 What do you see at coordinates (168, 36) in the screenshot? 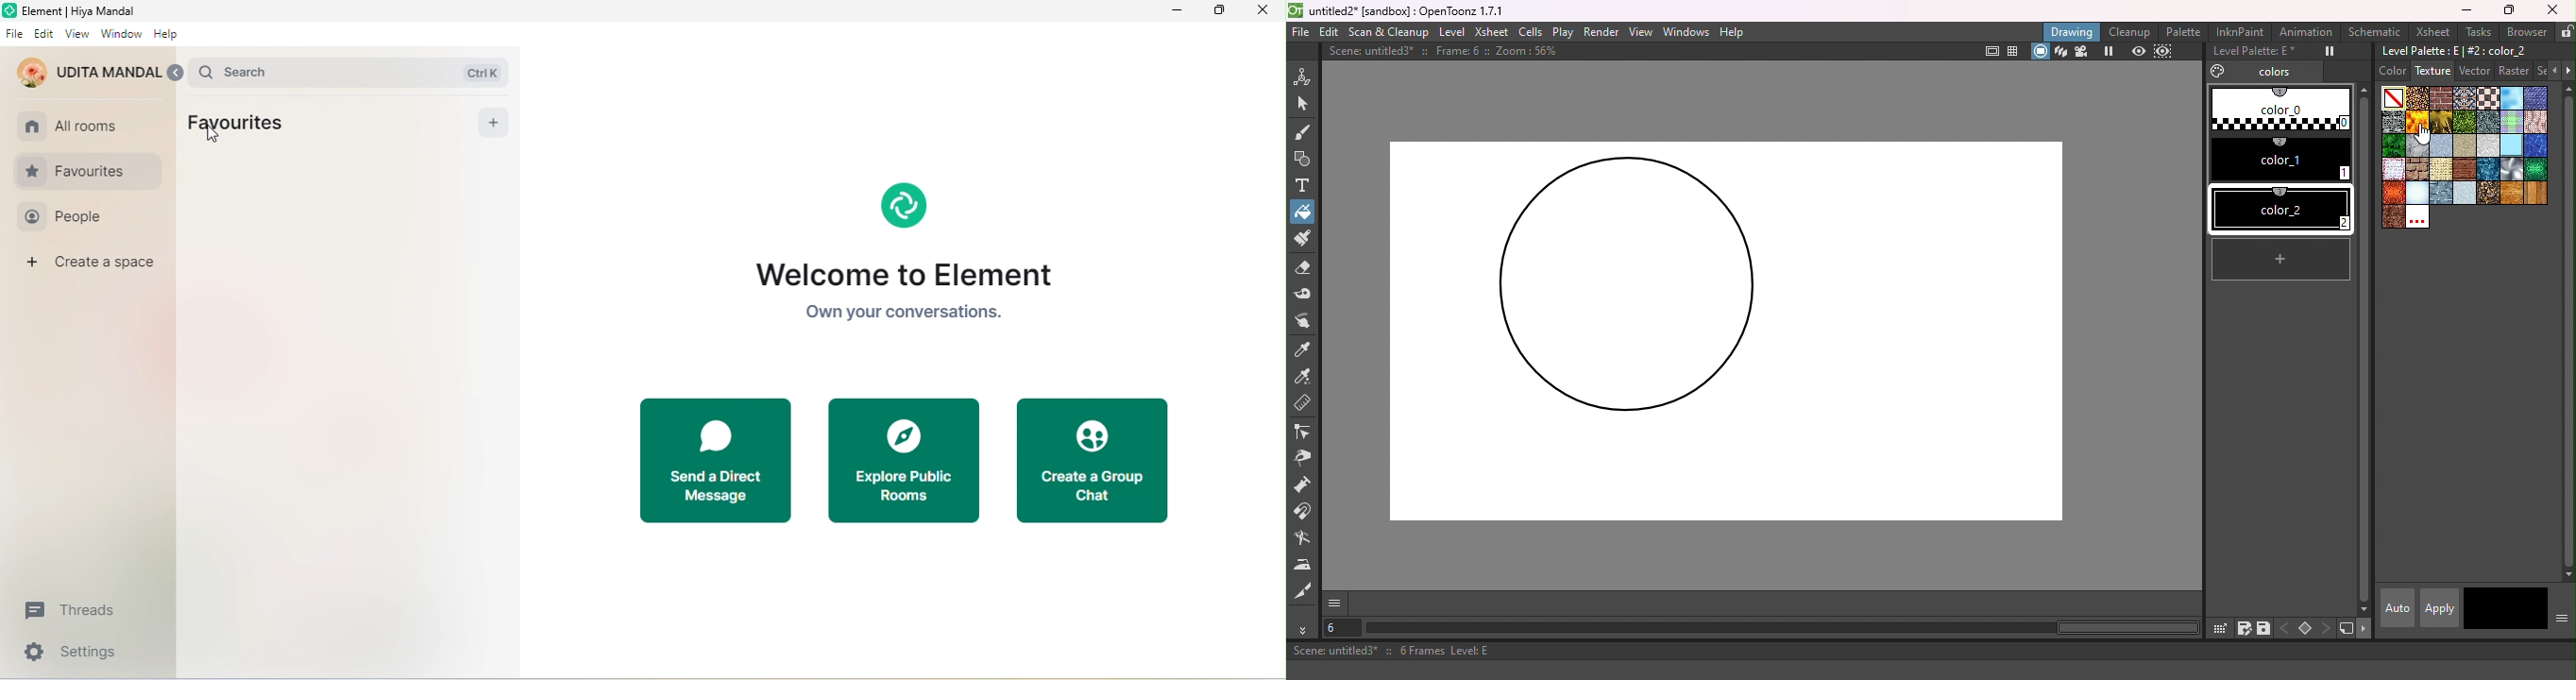
I see `help` at bounding box center [168, 36].